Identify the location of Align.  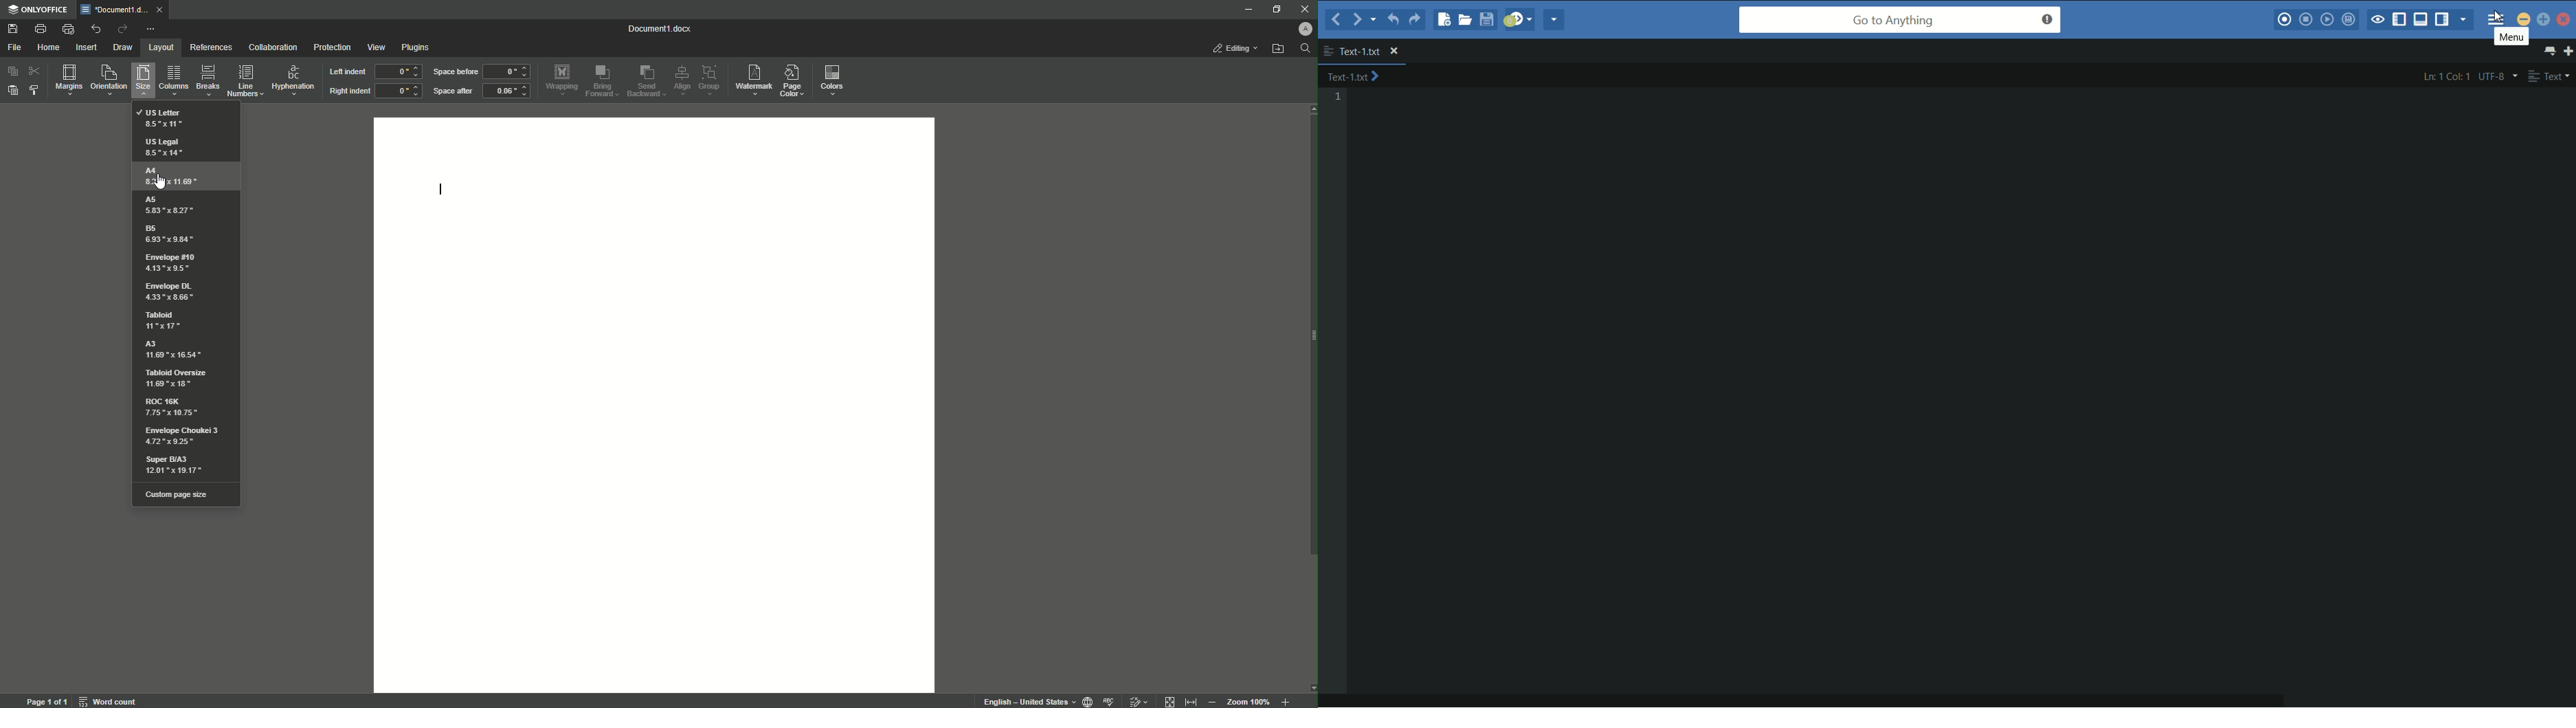
(682, 80).